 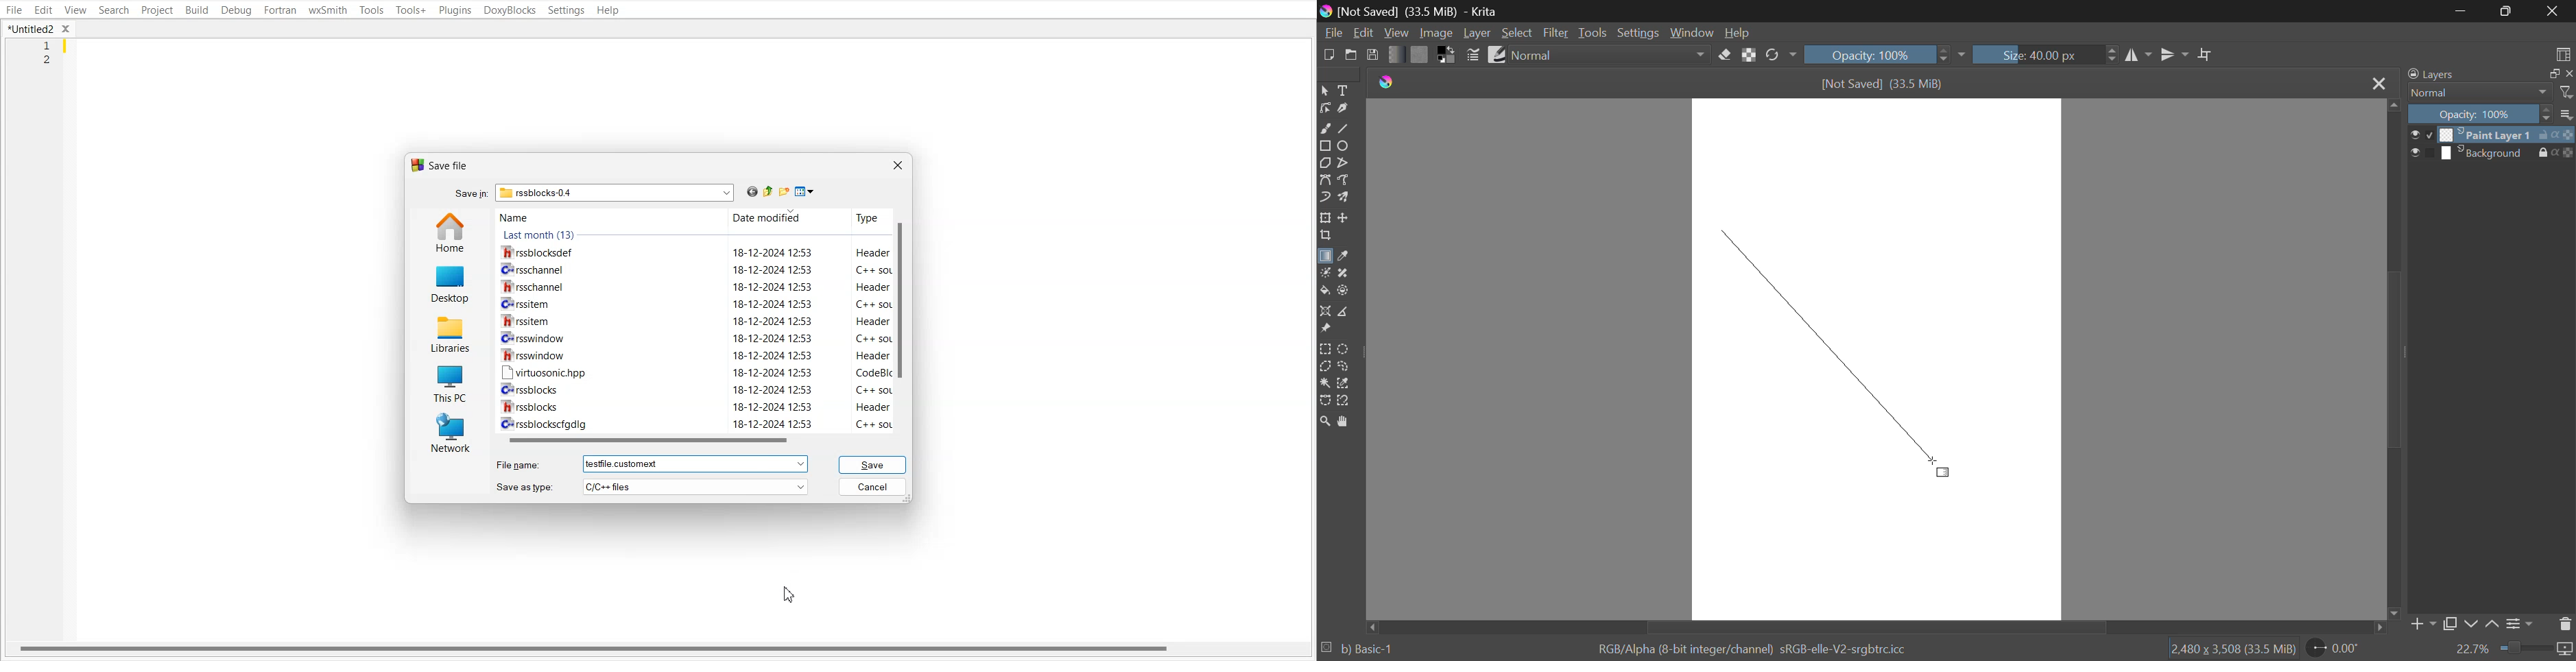 What do you see at coordinates (693, 440) in the screenshot?
I see `Horizontal scroll bar` at bounding box center [693, 440].